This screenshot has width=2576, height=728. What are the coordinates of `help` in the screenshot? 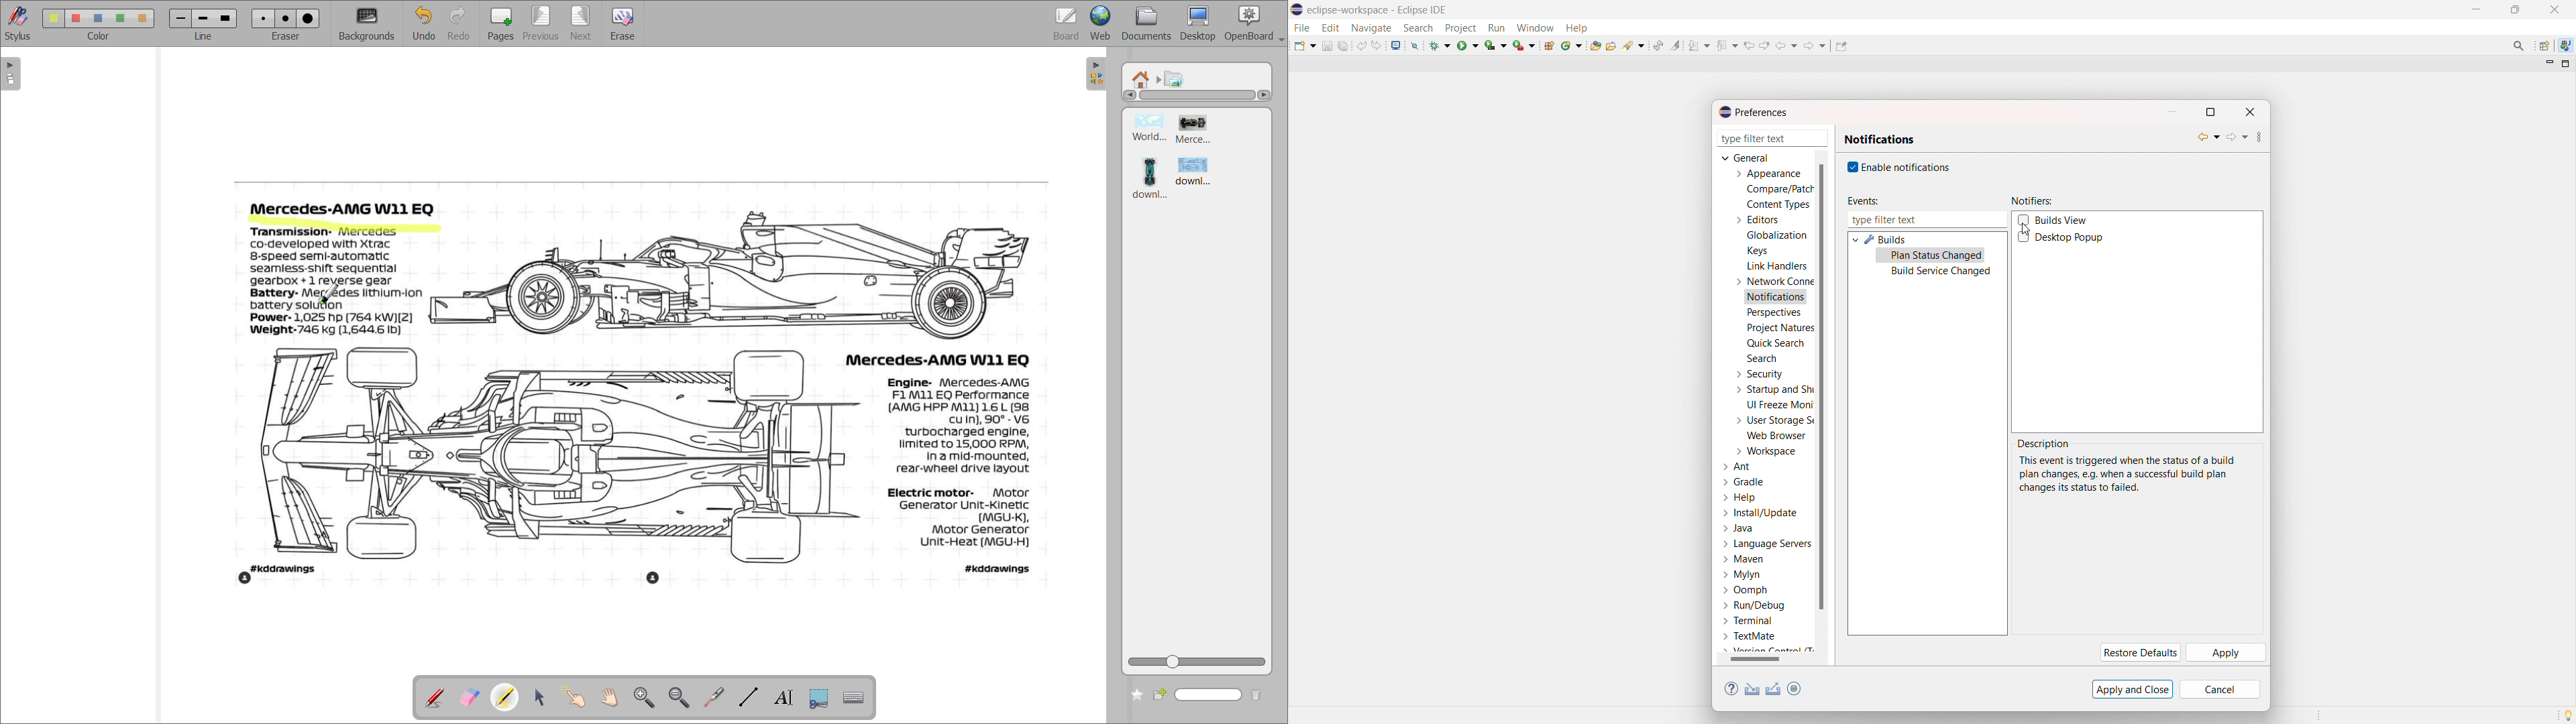 It's located at (1740, 497).